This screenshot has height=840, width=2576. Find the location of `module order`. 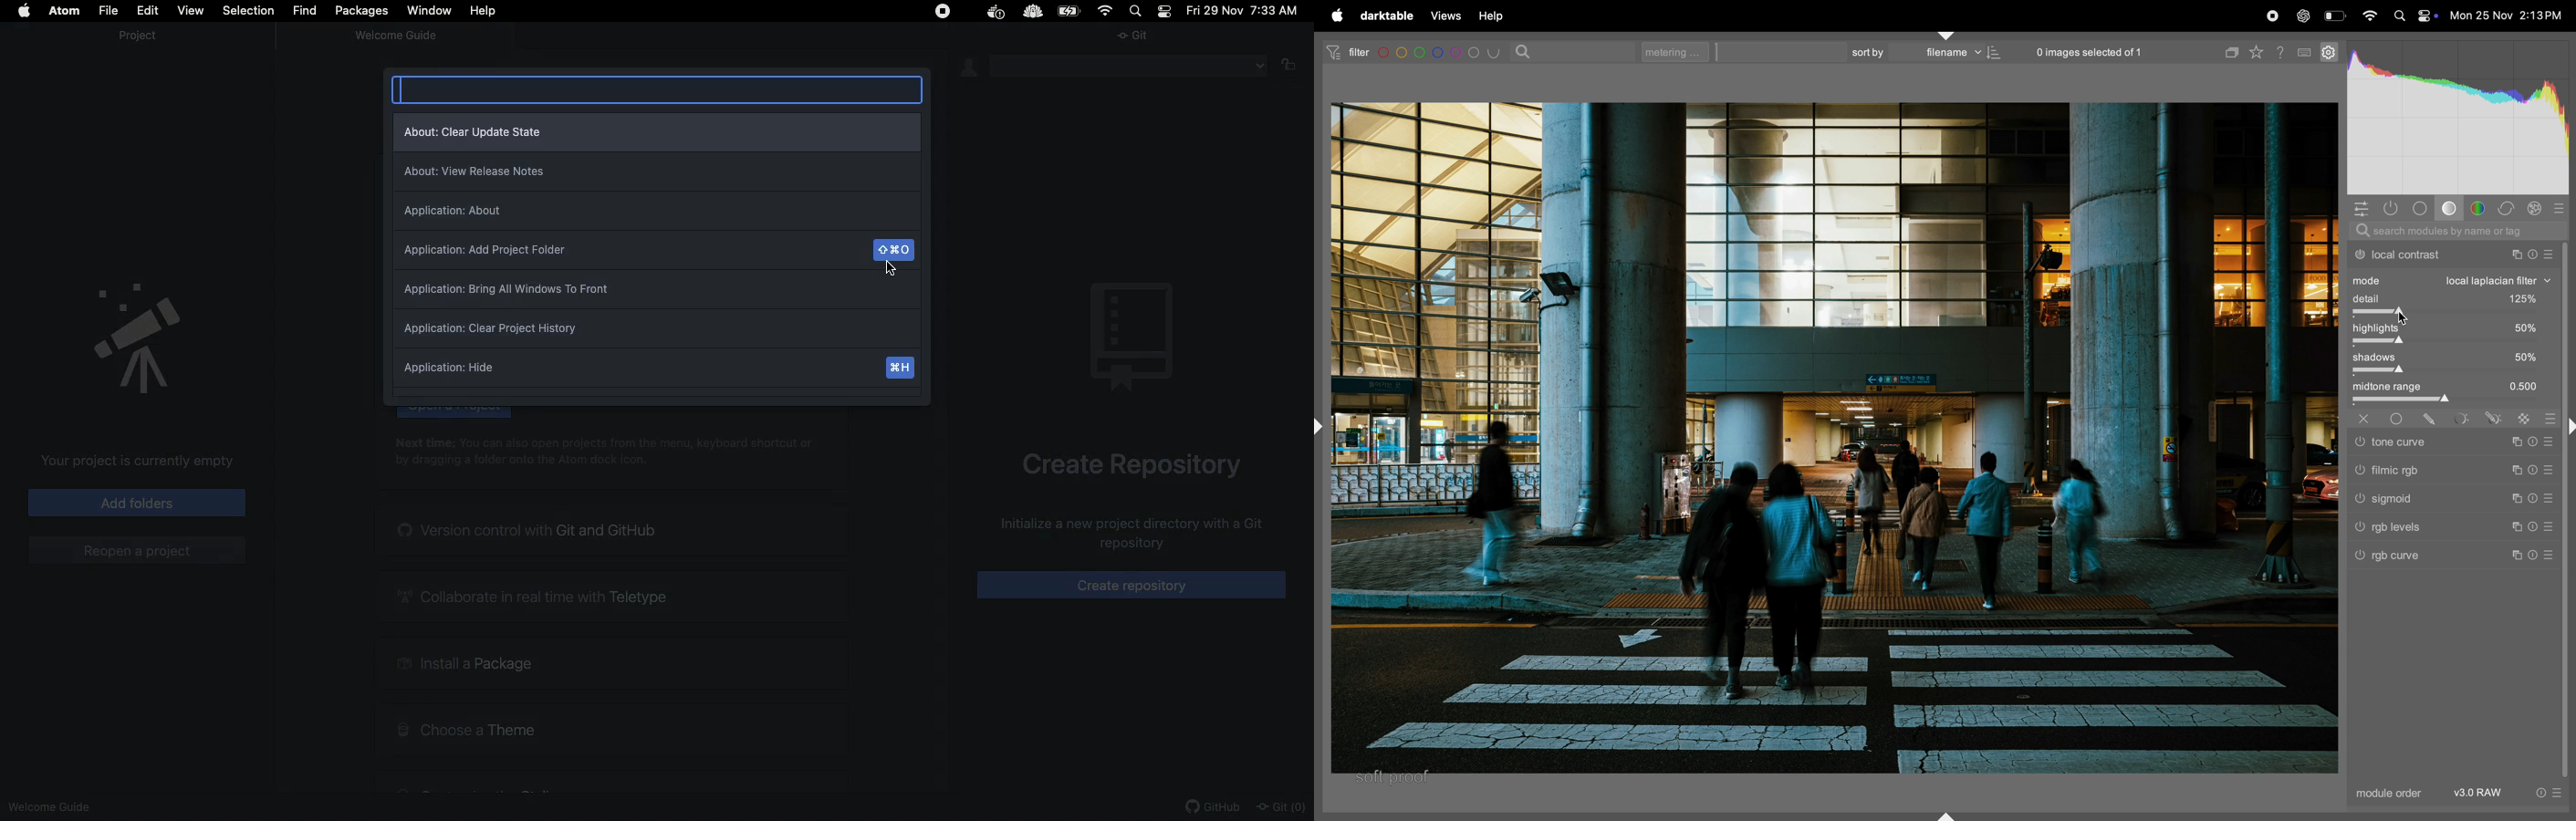

module order is located at coordinates (2391, 794).